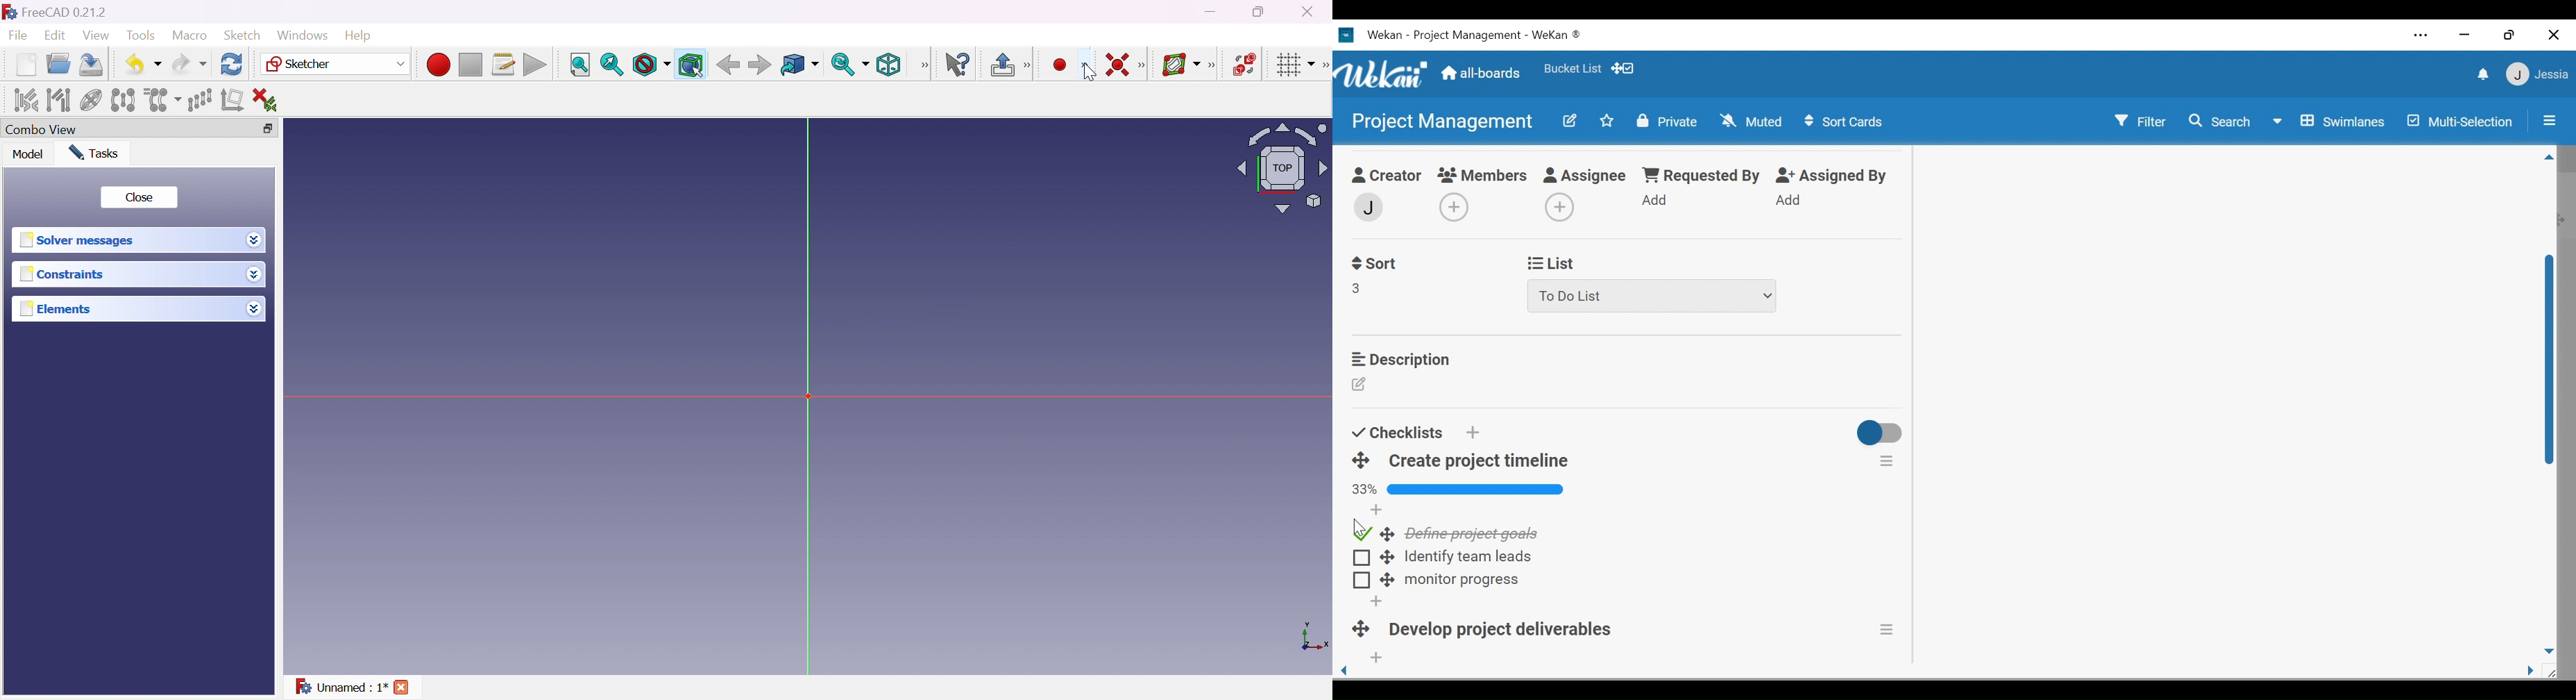 This screenshot has height=700, width=2576. I want to click on What's this?, so click(959, 65).